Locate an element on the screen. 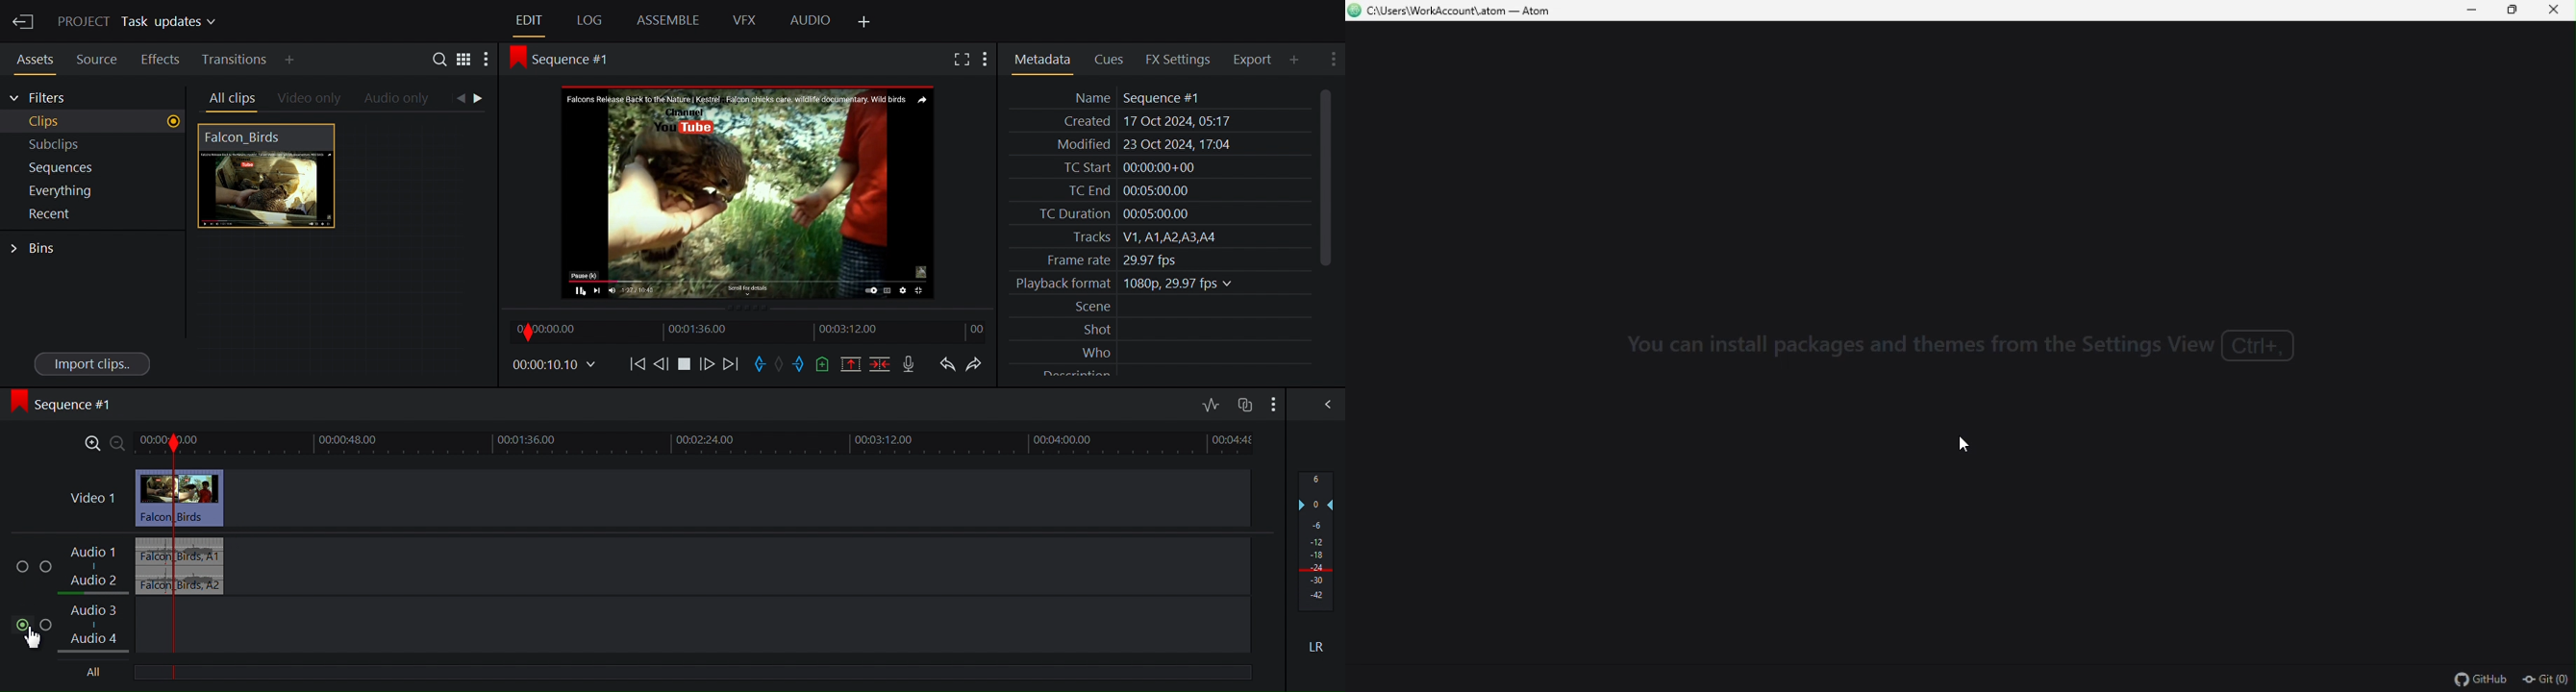  Restore is located at coordinates (2515, 11).